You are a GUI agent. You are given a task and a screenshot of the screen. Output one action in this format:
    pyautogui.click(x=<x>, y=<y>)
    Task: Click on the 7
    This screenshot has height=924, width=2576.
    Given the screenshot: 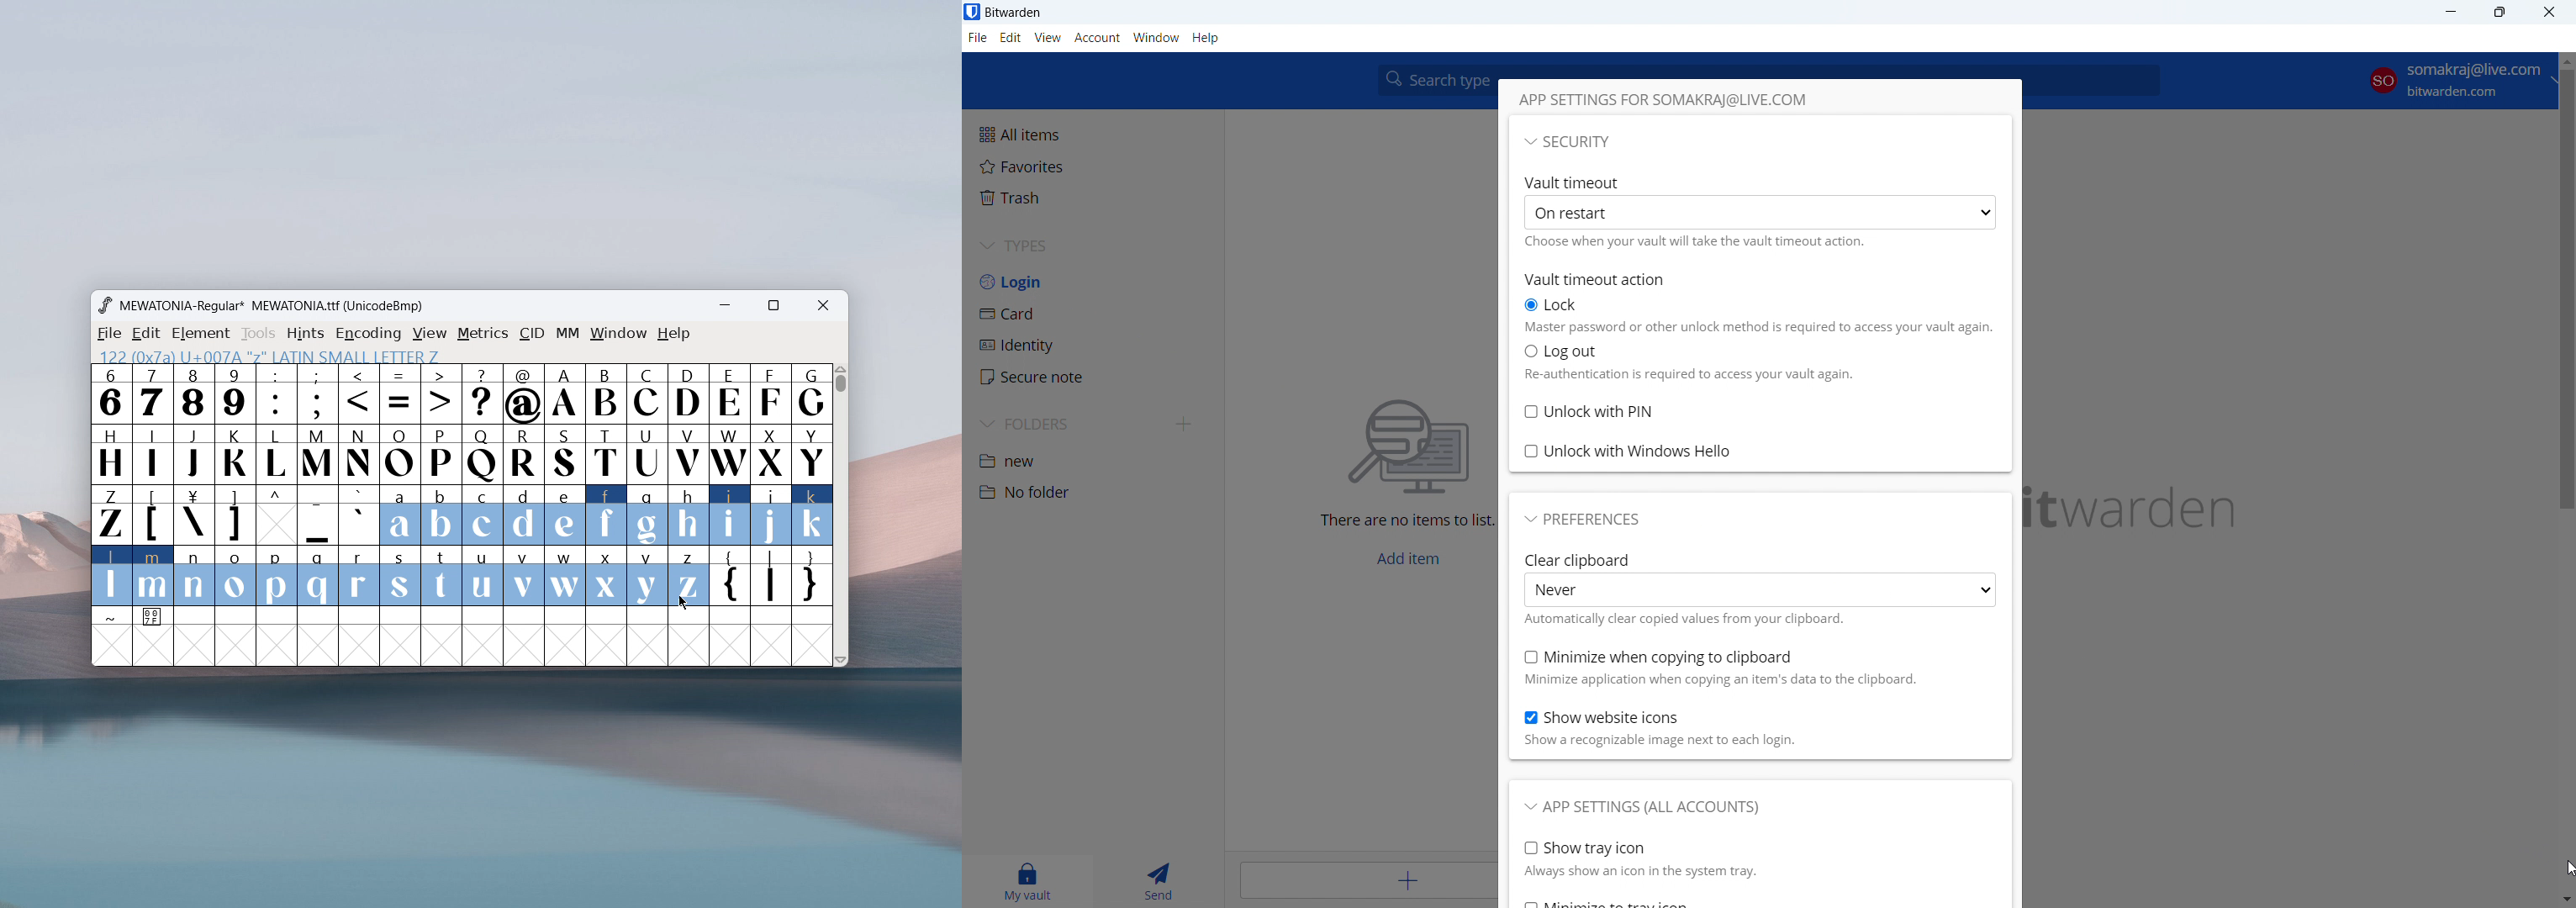 What is the action you would take?
    pyautogui.click(x=151, y=393)
    